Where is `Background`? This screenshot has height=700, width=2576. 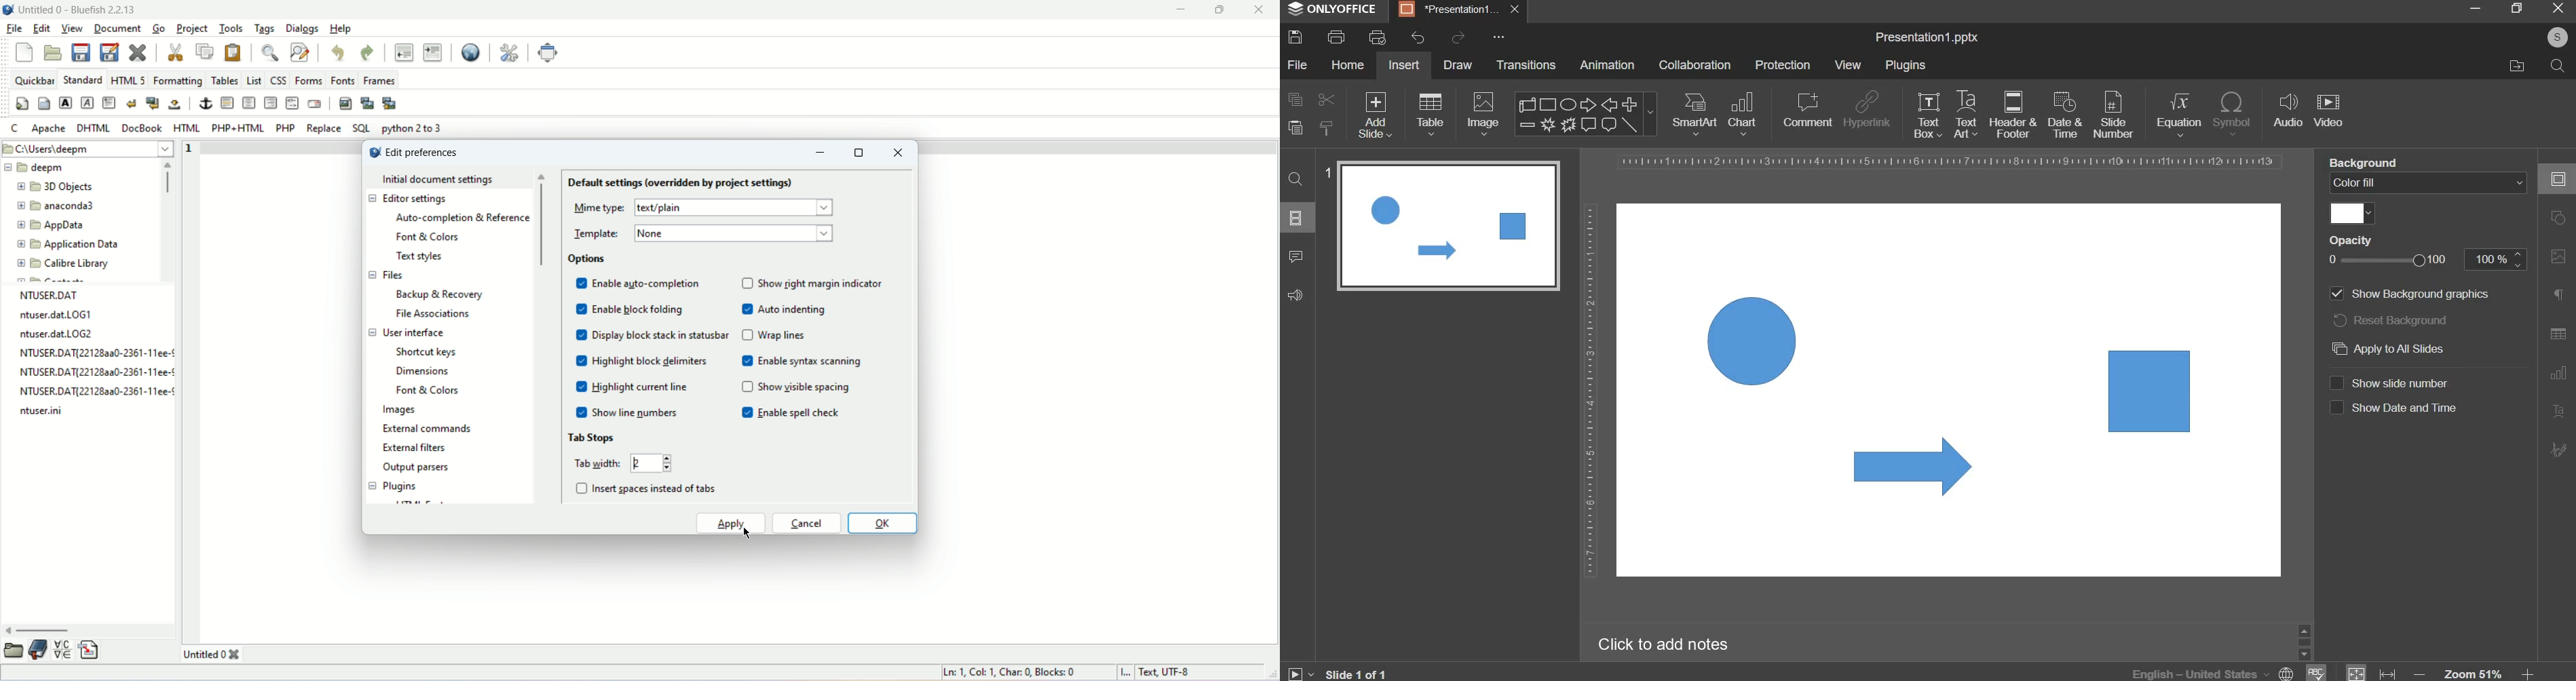 Background is located at coordinates (2370, 163).